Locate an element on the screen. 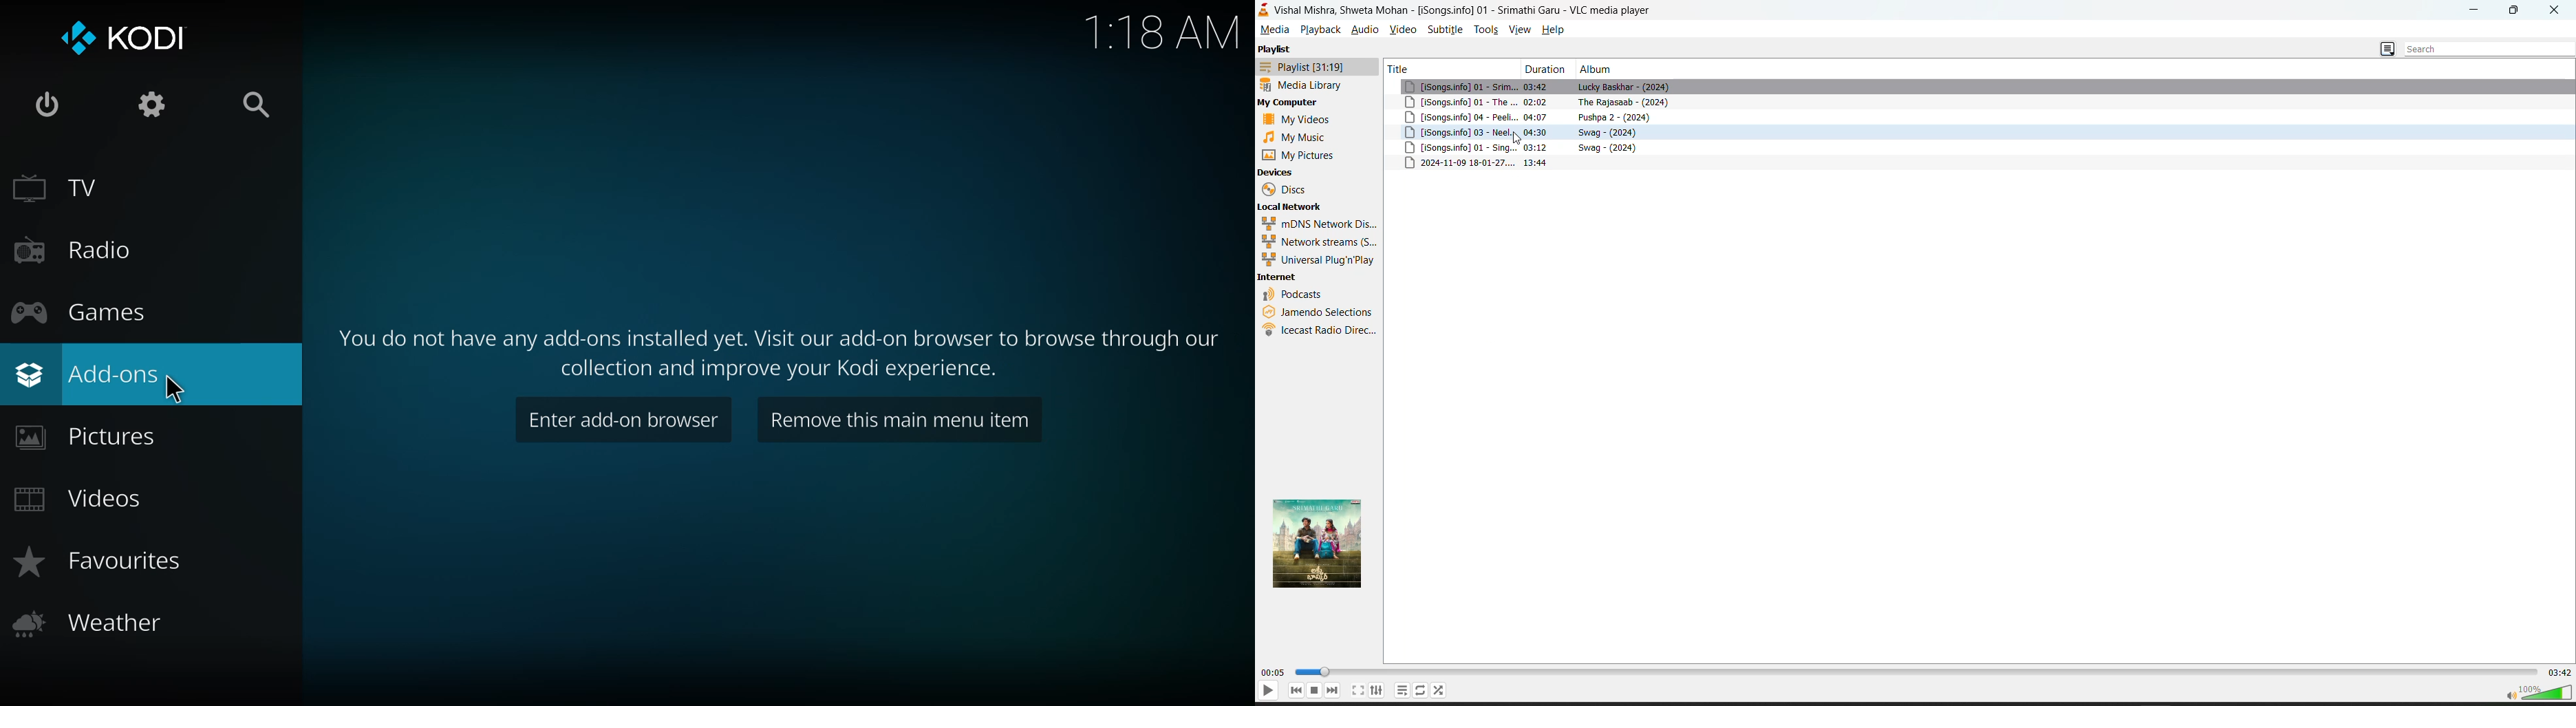 The width and height of the screenshot is (2576, 728). settings is located at coordinates (154, 111).